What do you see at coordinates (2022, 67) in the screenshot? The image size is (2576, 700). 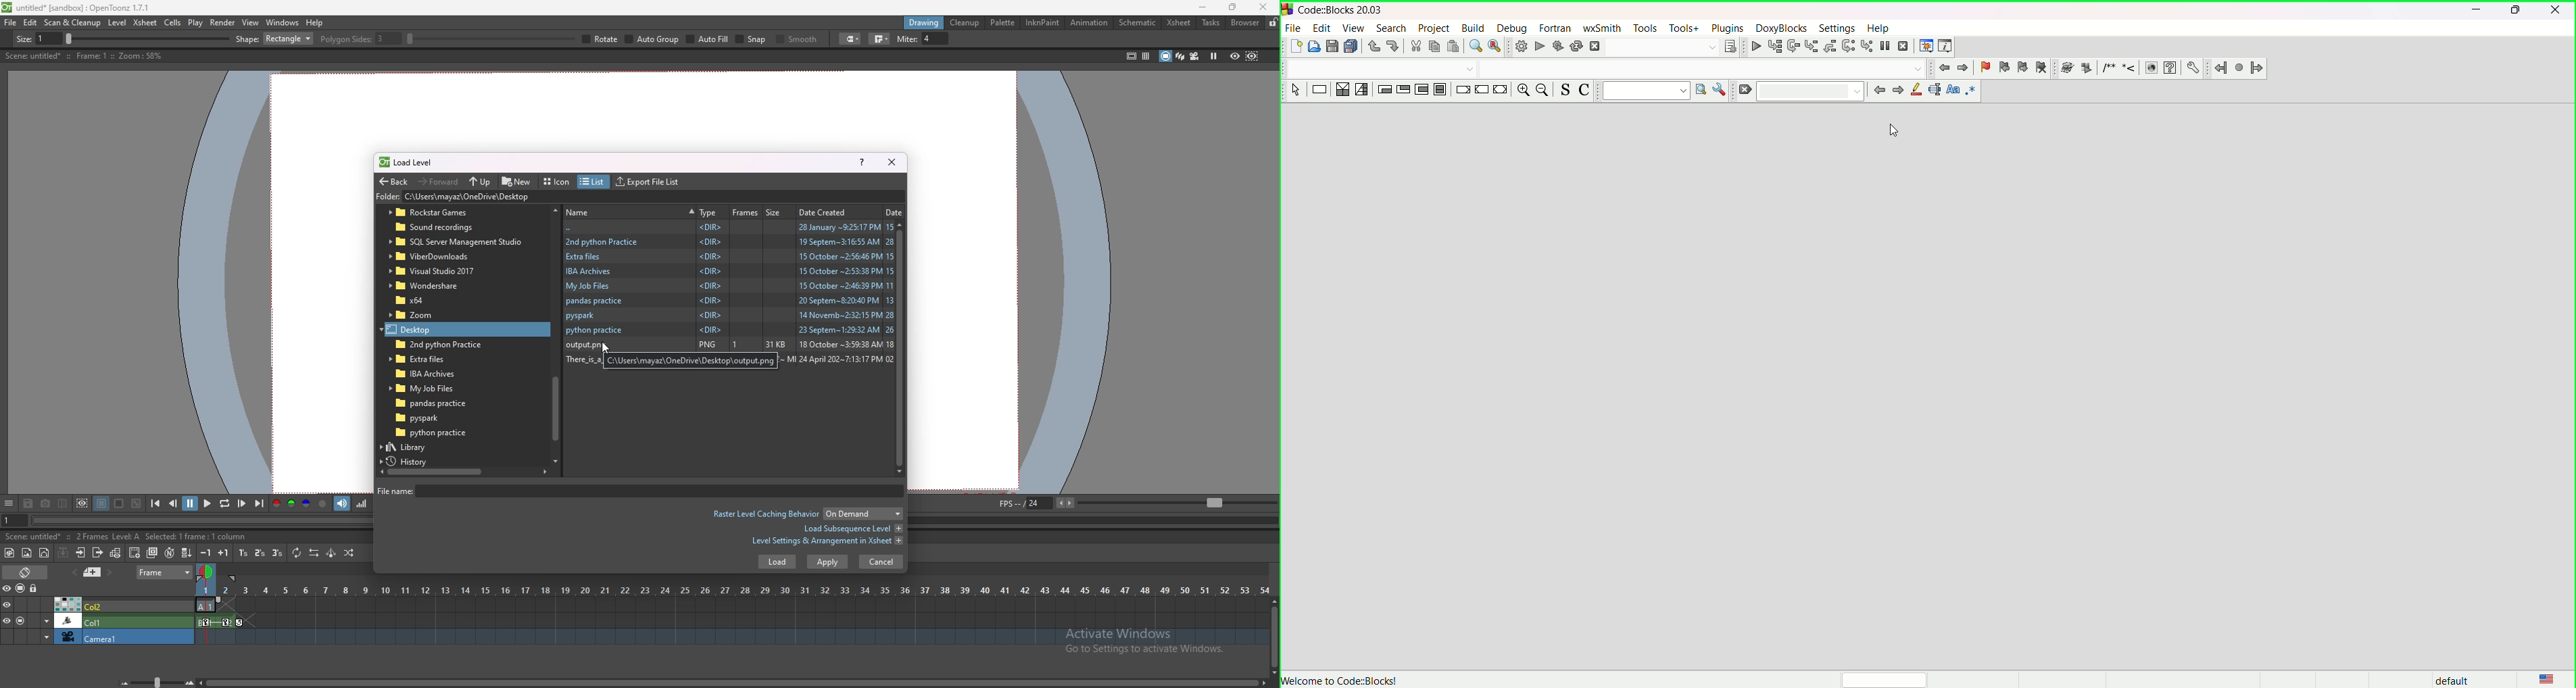 I see `next bookmark` at bounding box center [2022, 67].